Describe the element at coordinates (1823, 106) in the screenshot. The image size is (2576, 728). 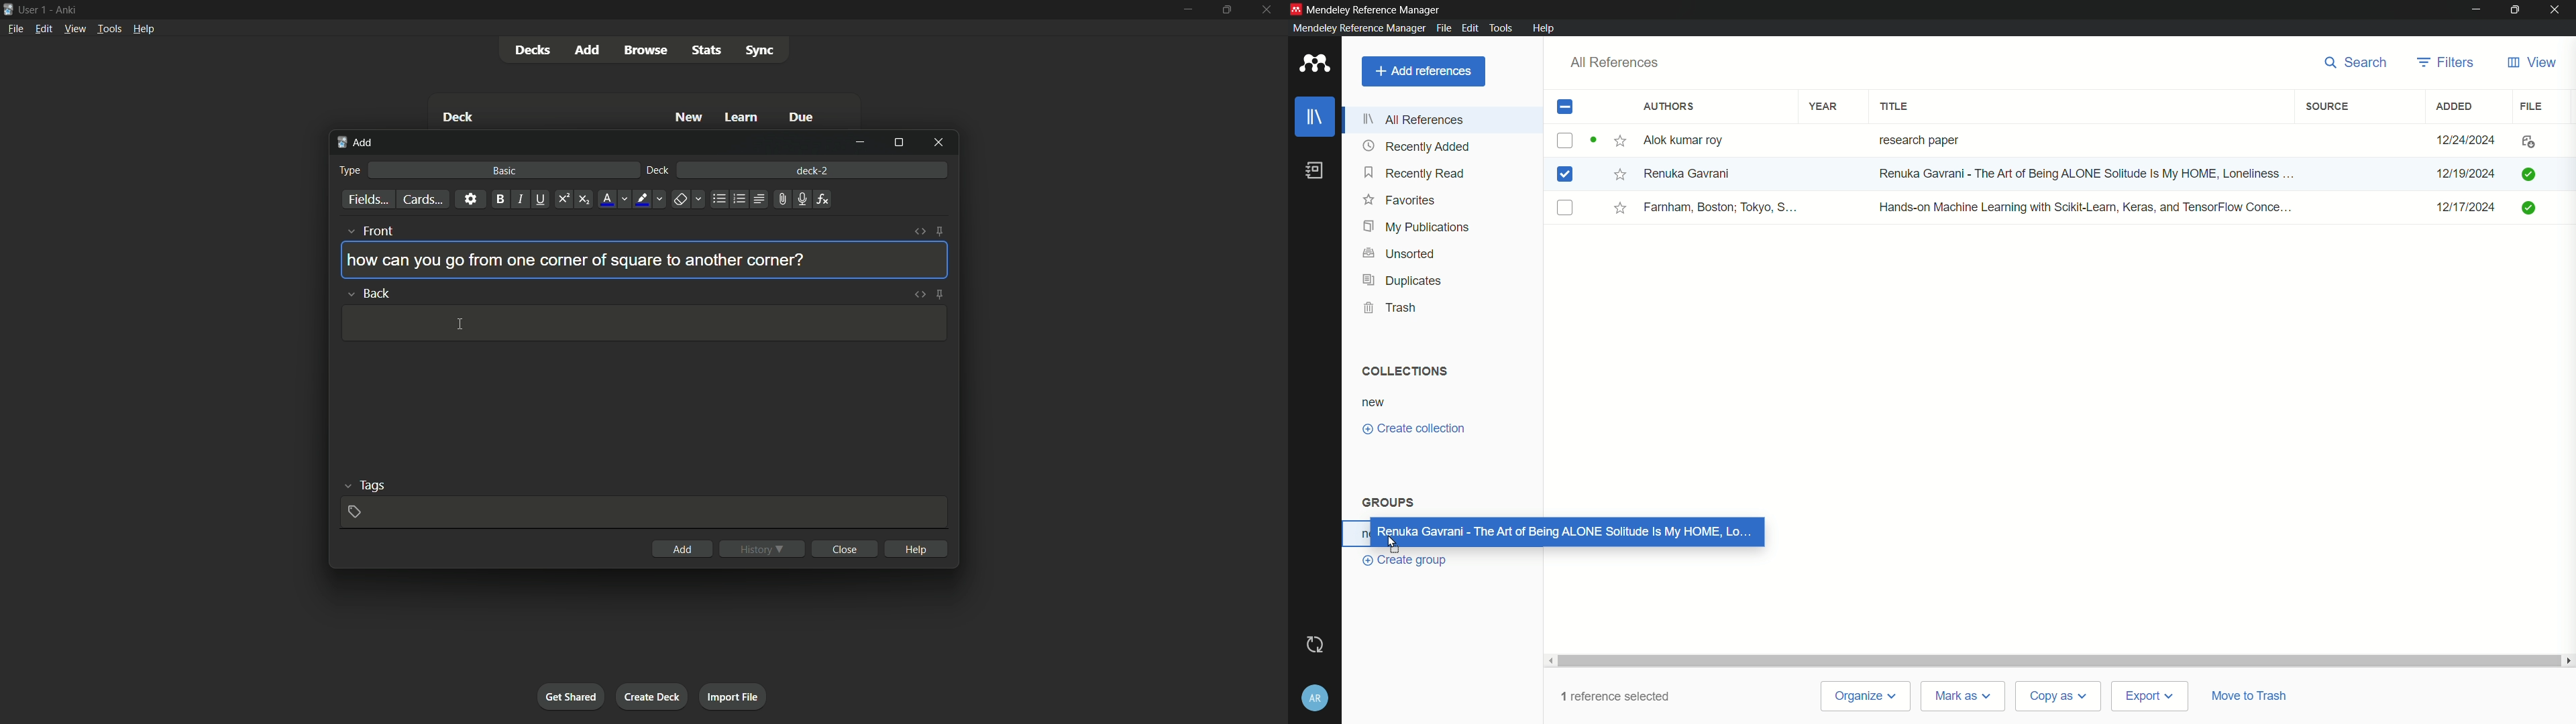
I see `year` at that location.